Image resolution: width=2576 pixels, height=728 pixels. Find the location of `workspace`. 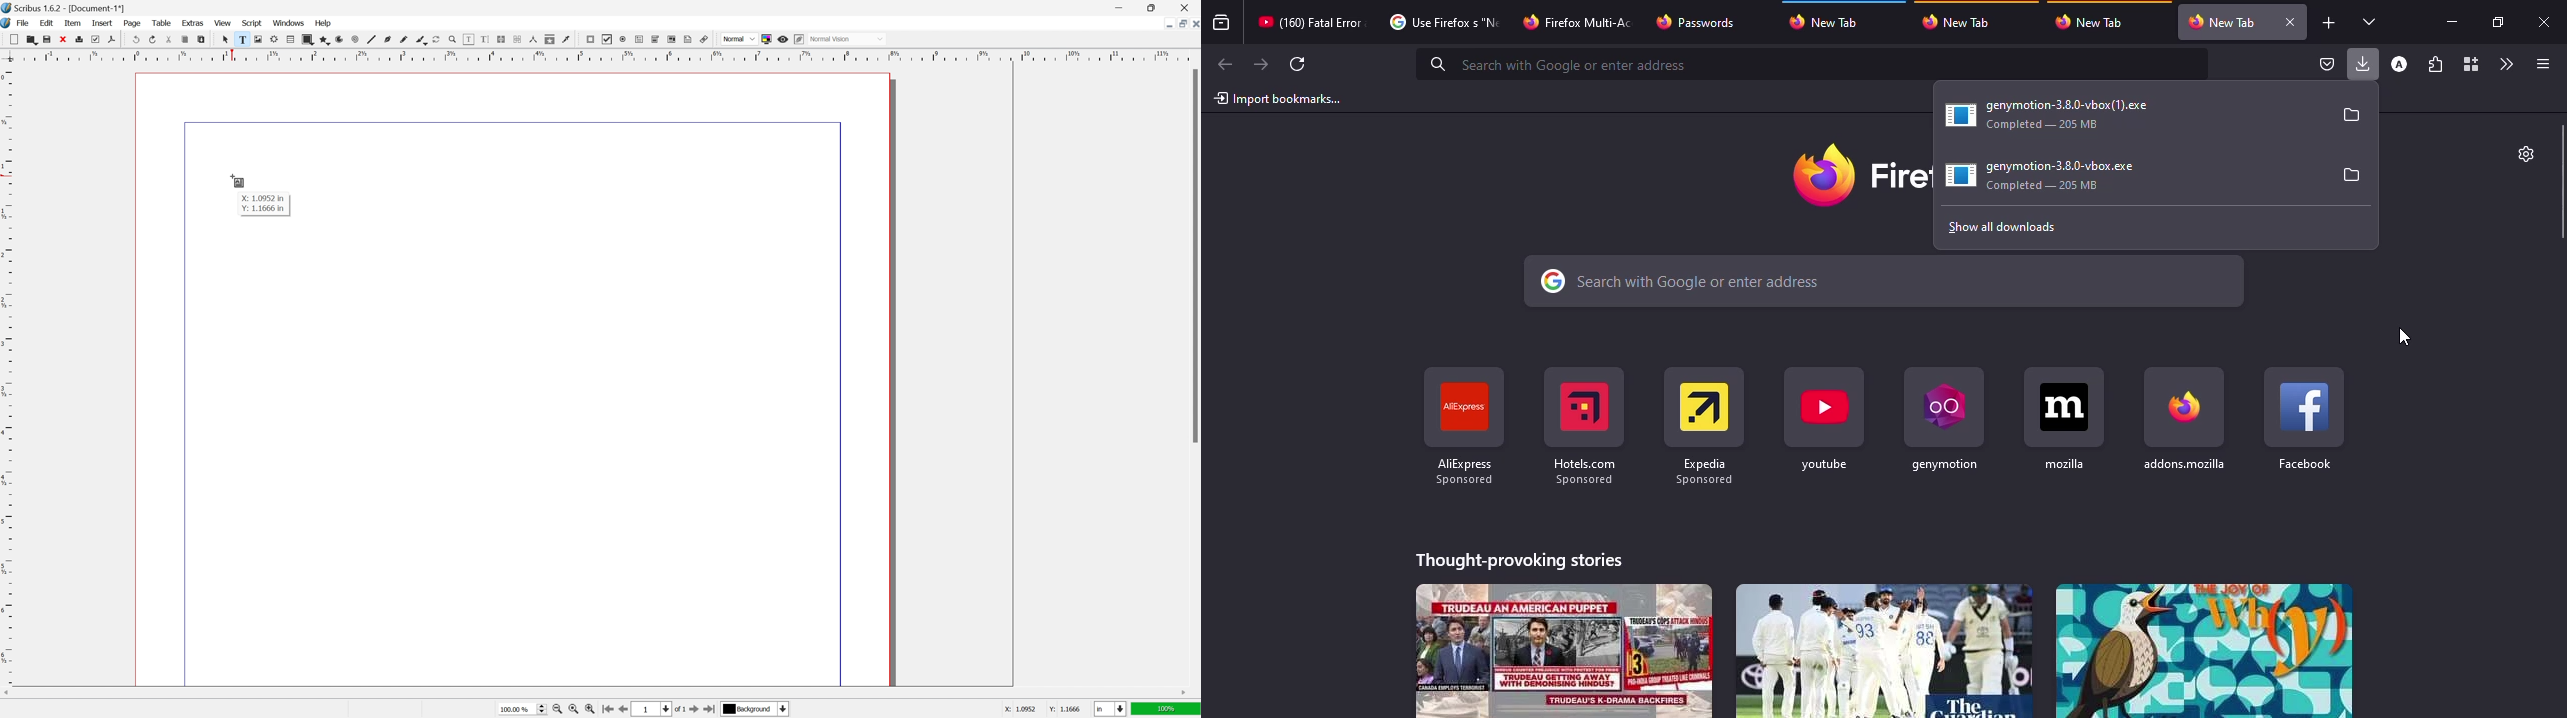

workspace is located at coordinates (516, 380).